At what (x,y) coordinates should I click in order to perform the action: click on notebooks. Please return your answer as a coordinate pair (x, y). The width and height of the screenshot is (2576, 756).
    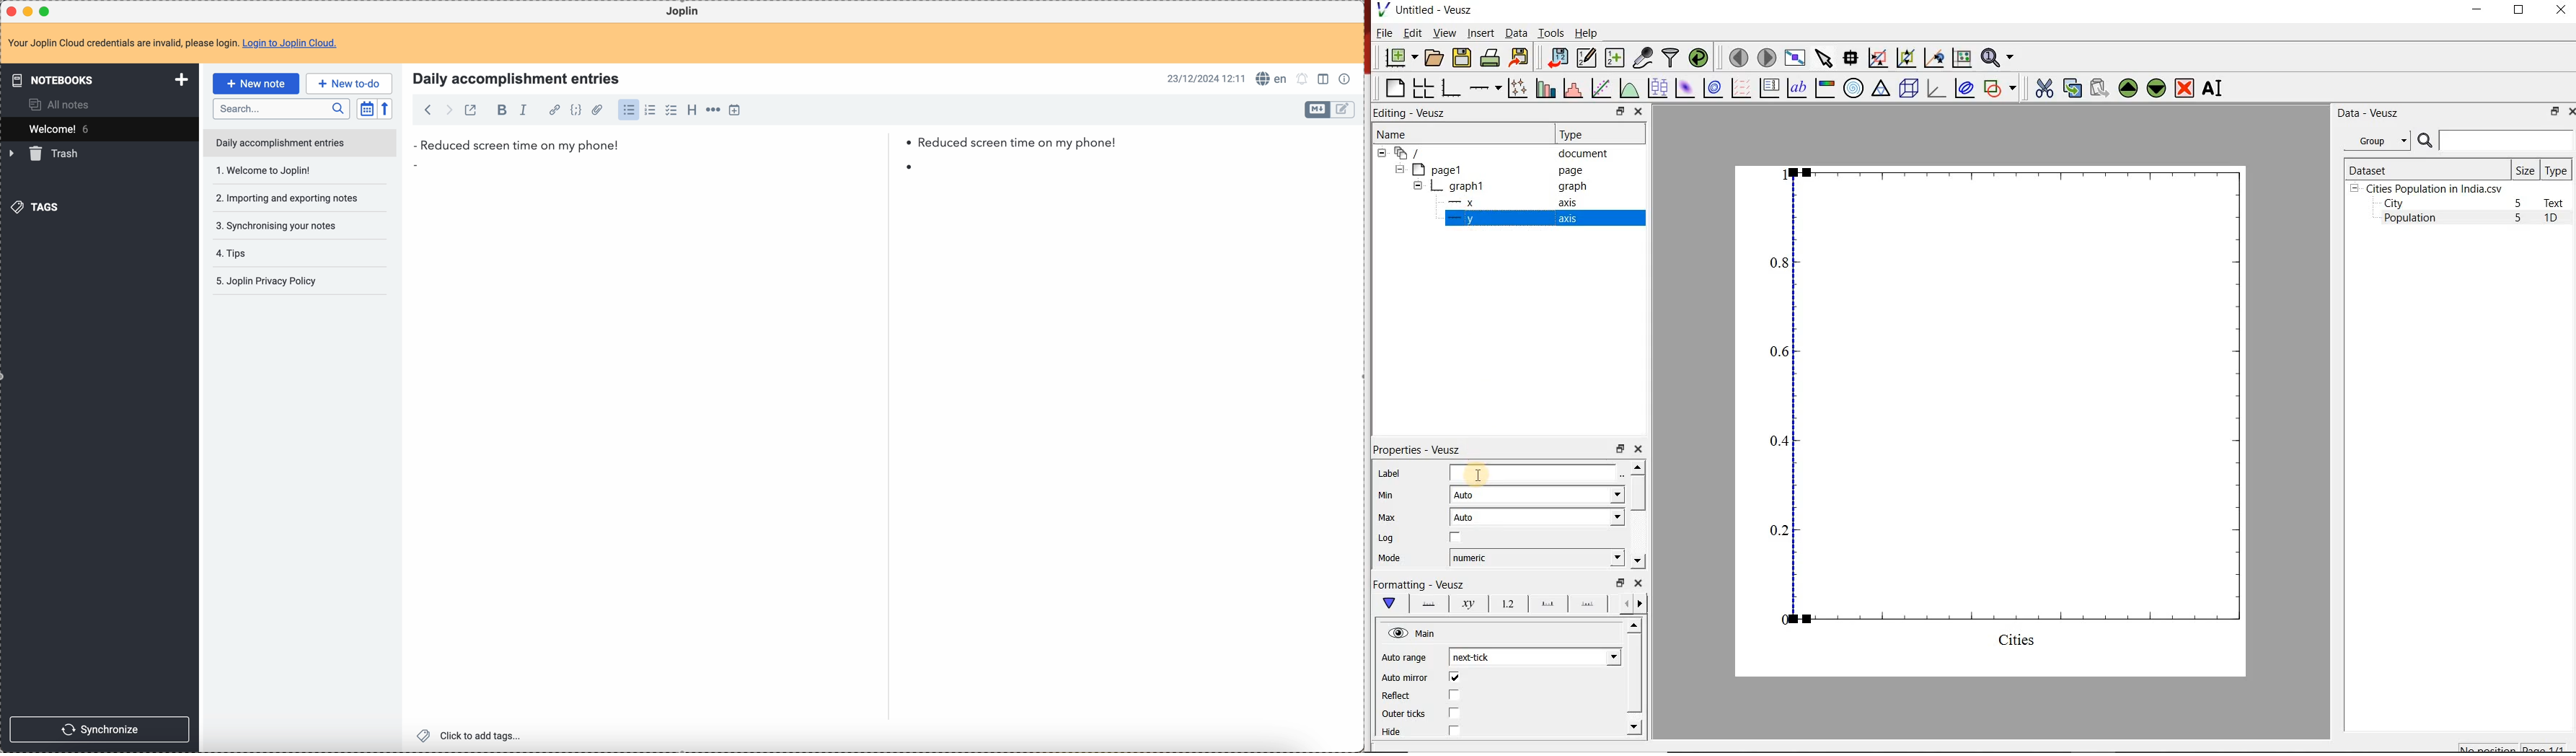
    Looking at the image, I should click on (97, 79).